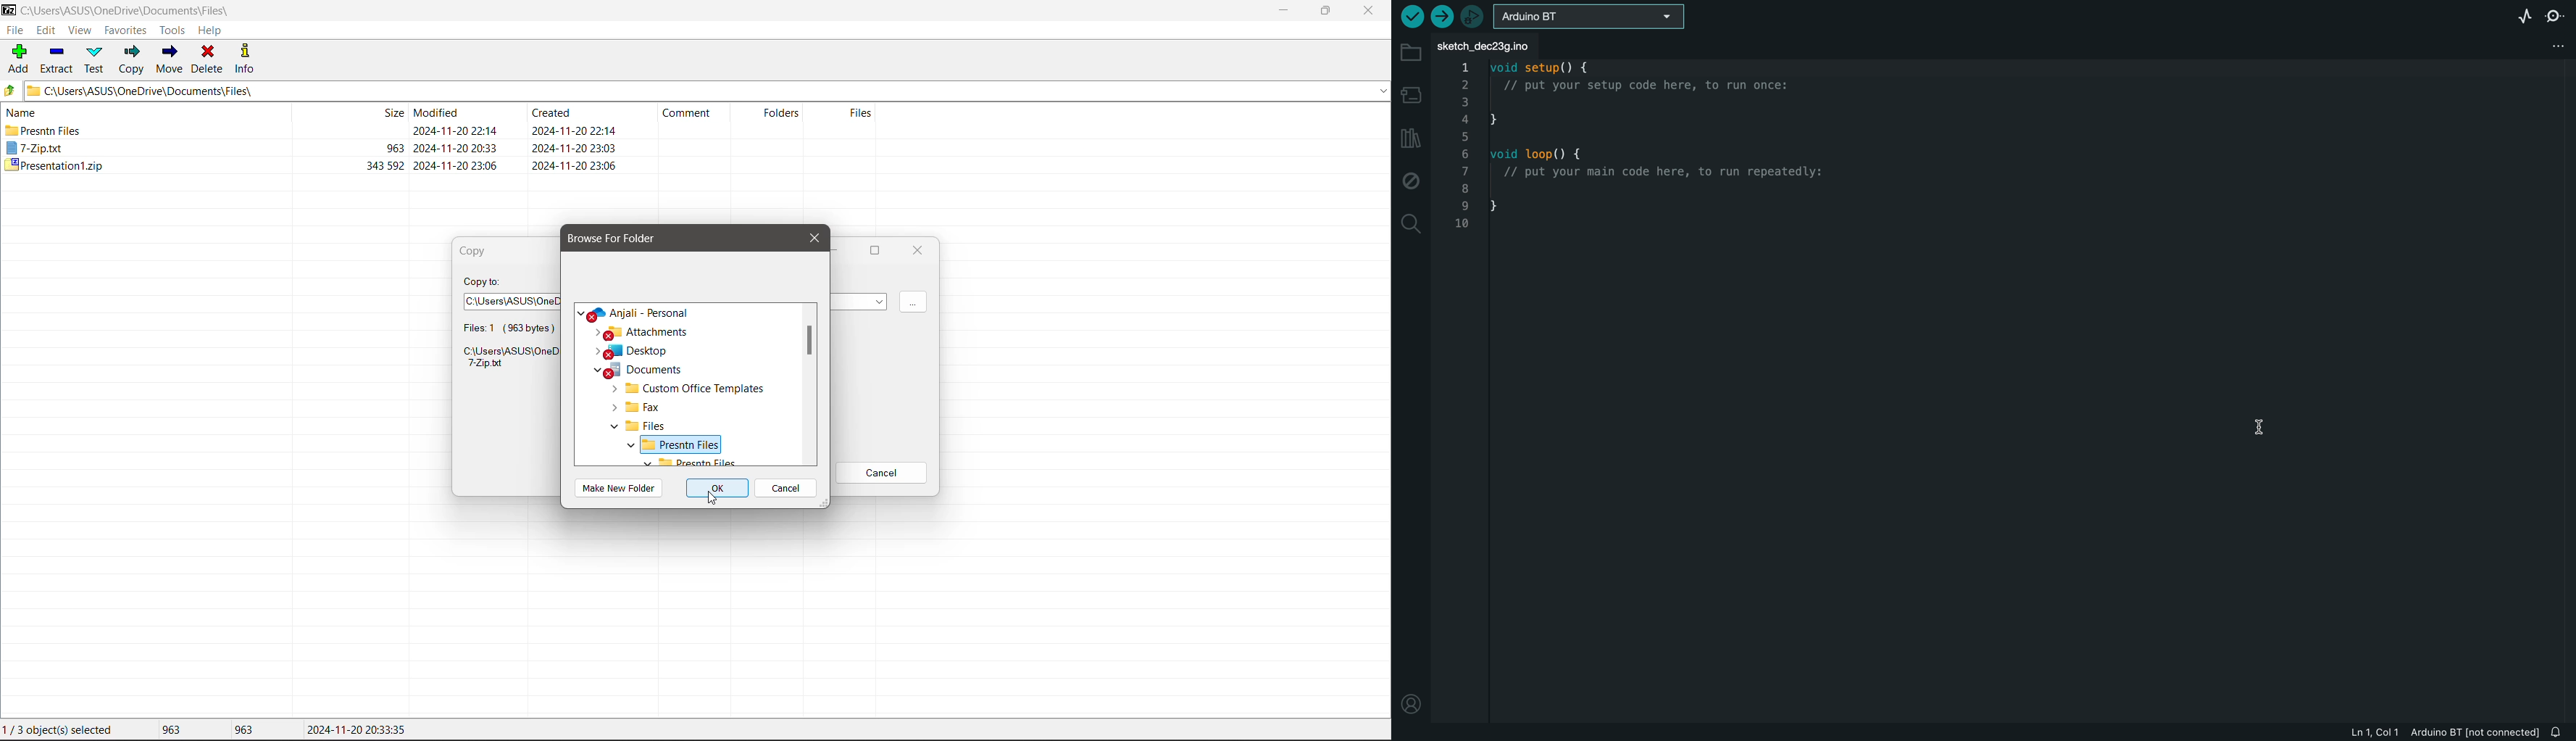 The image size is (2576, 756). I want to click on Copy, so click(479, 252).